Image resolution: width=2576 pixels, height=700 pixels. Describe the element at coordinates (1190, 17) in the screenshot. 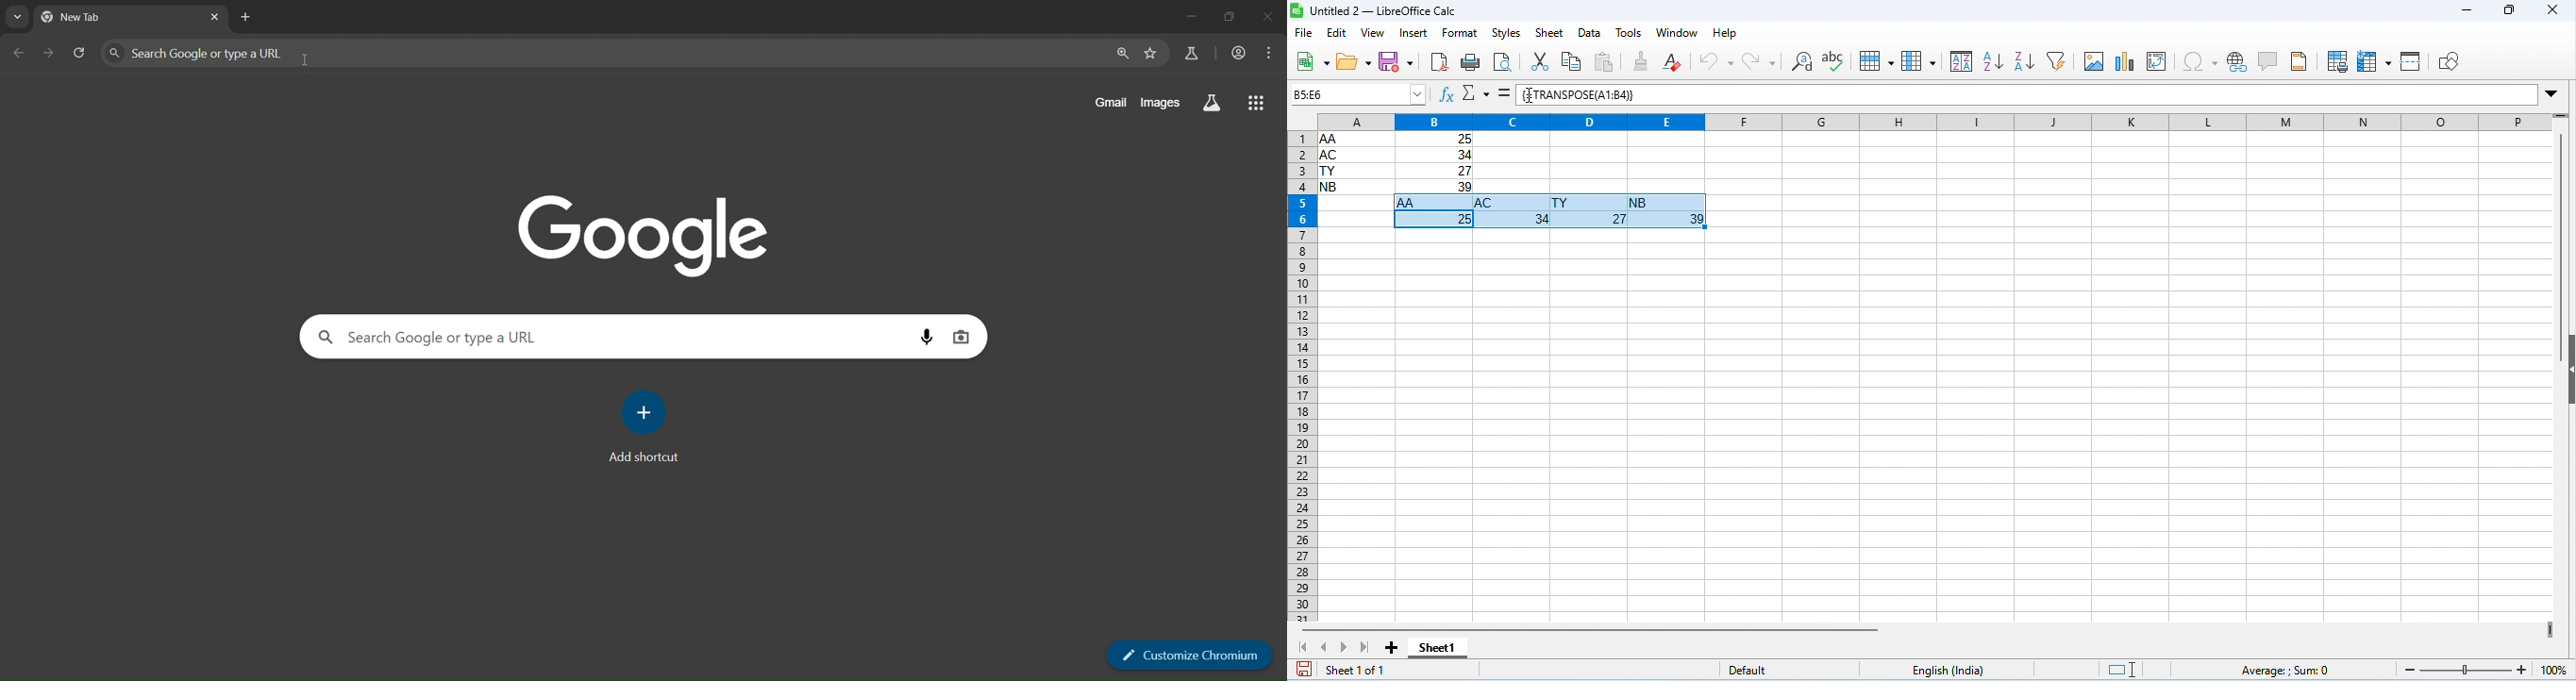

I see `Minimize` at that location.